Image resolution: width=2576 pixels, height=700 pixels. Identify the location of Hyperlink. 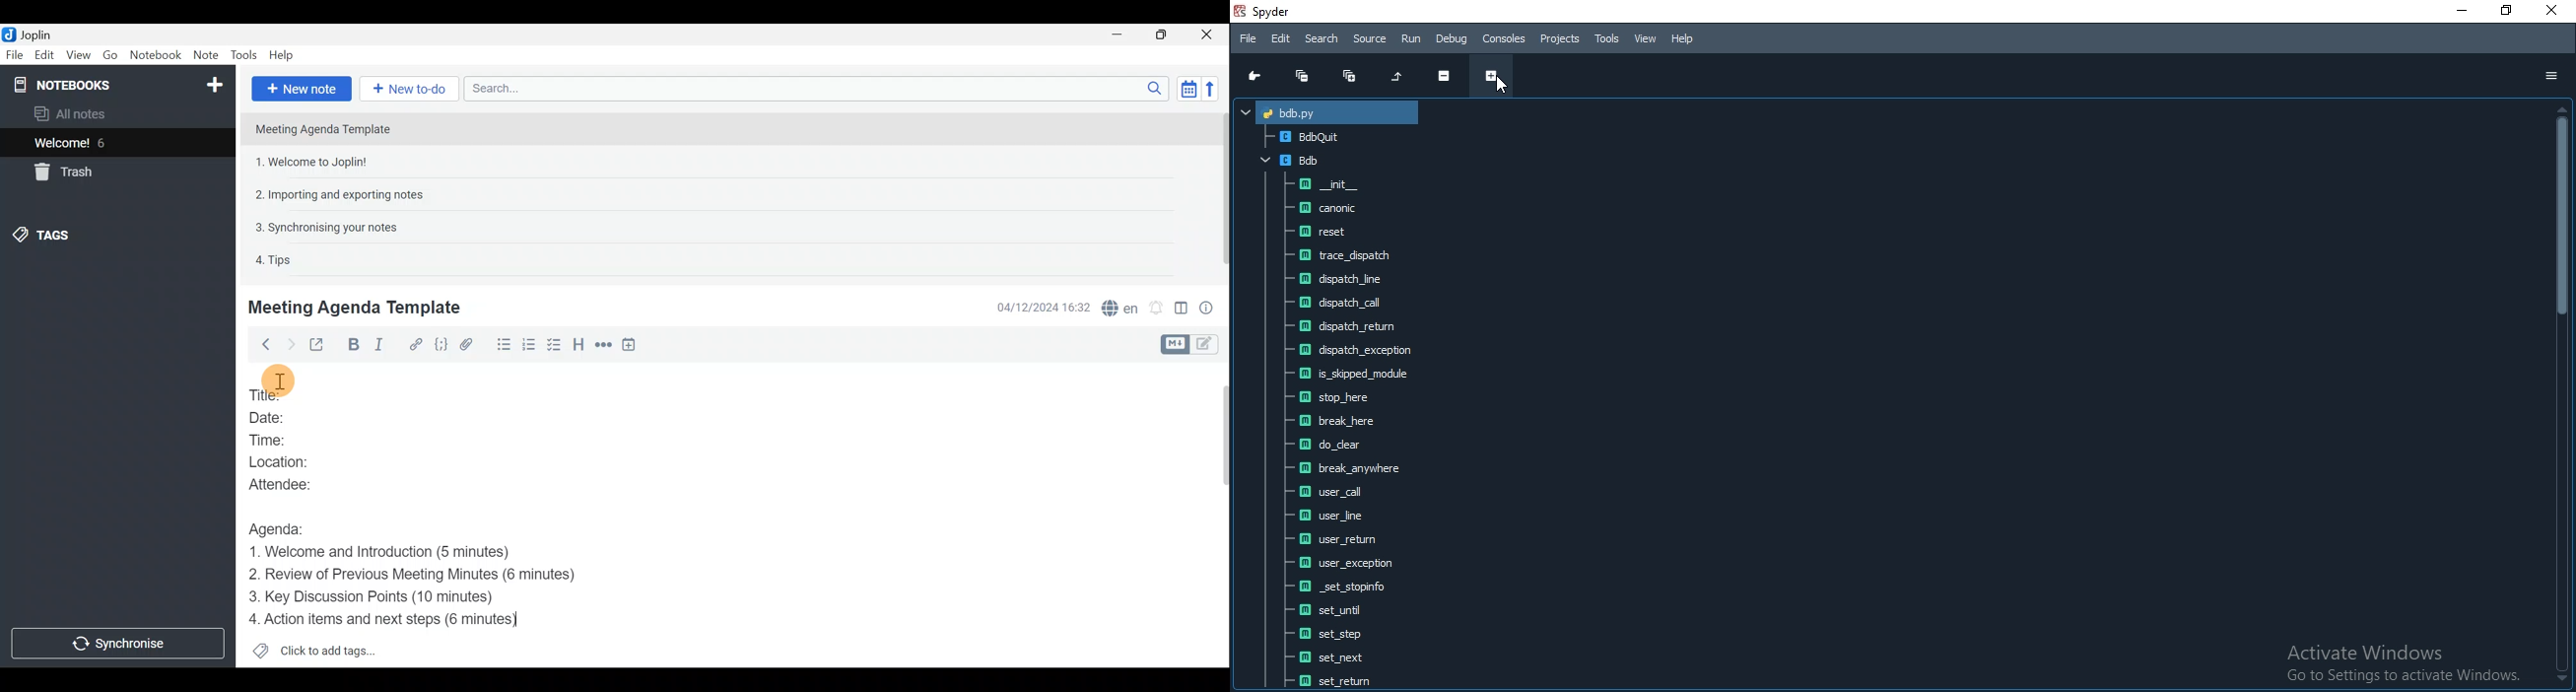
(417, 344).